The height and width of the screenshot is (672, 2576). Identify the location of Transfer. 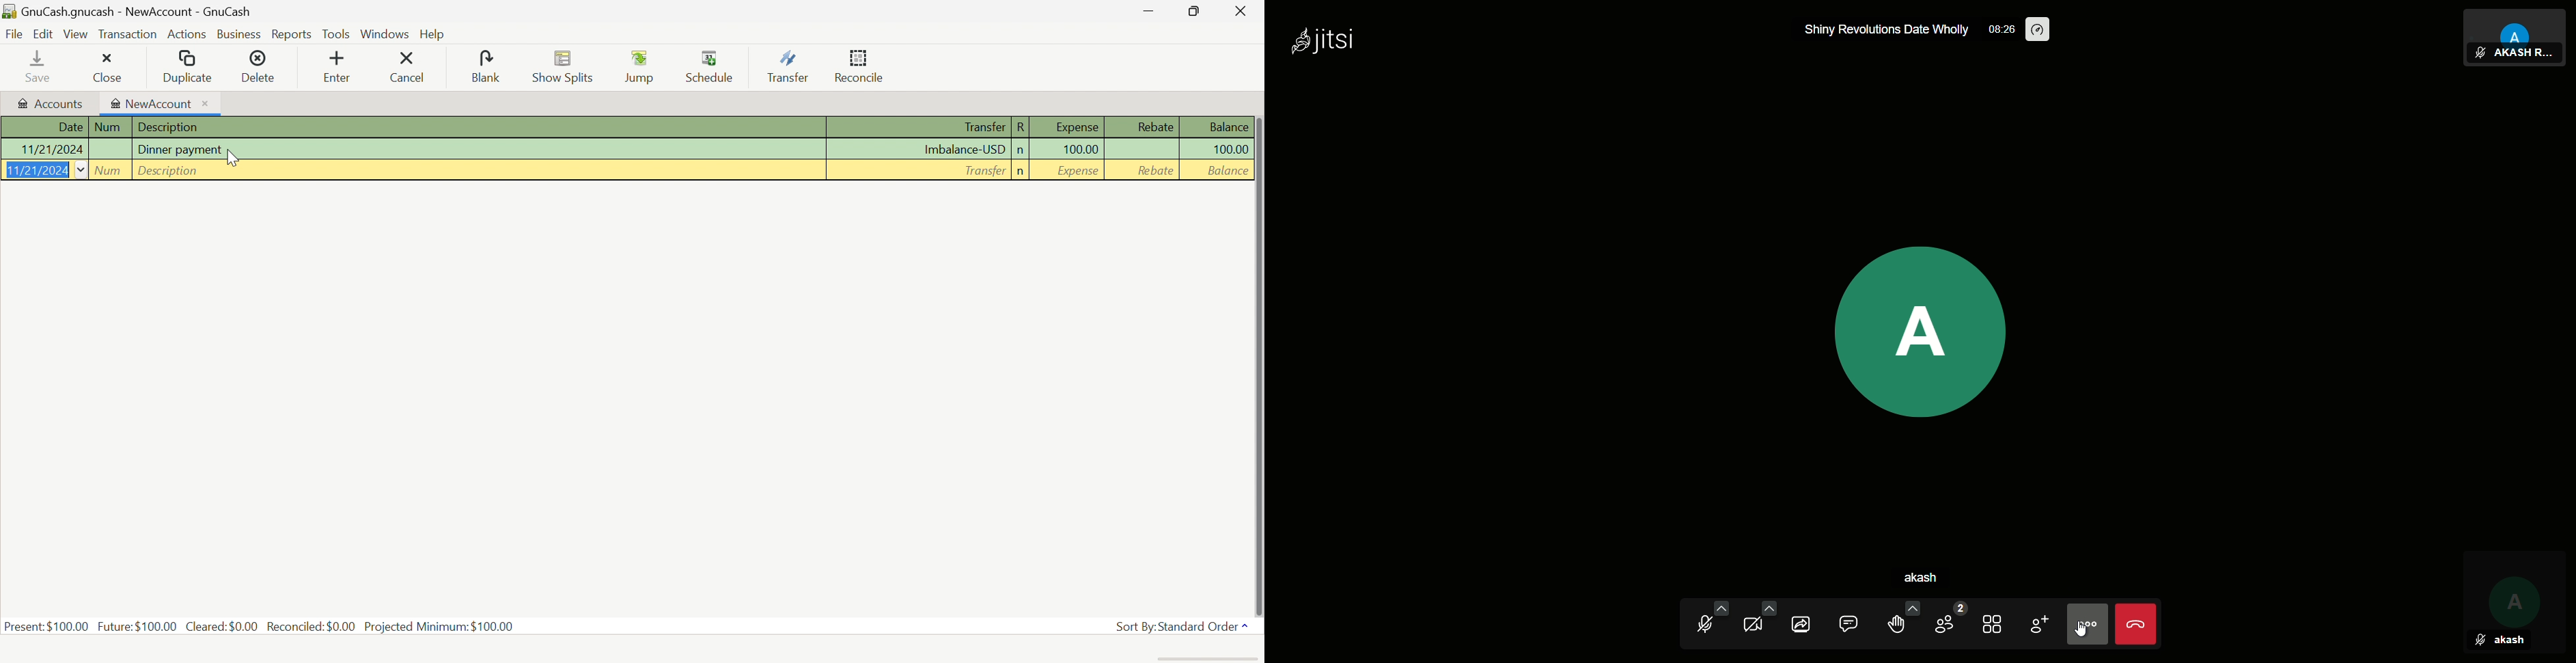
(983, 128).